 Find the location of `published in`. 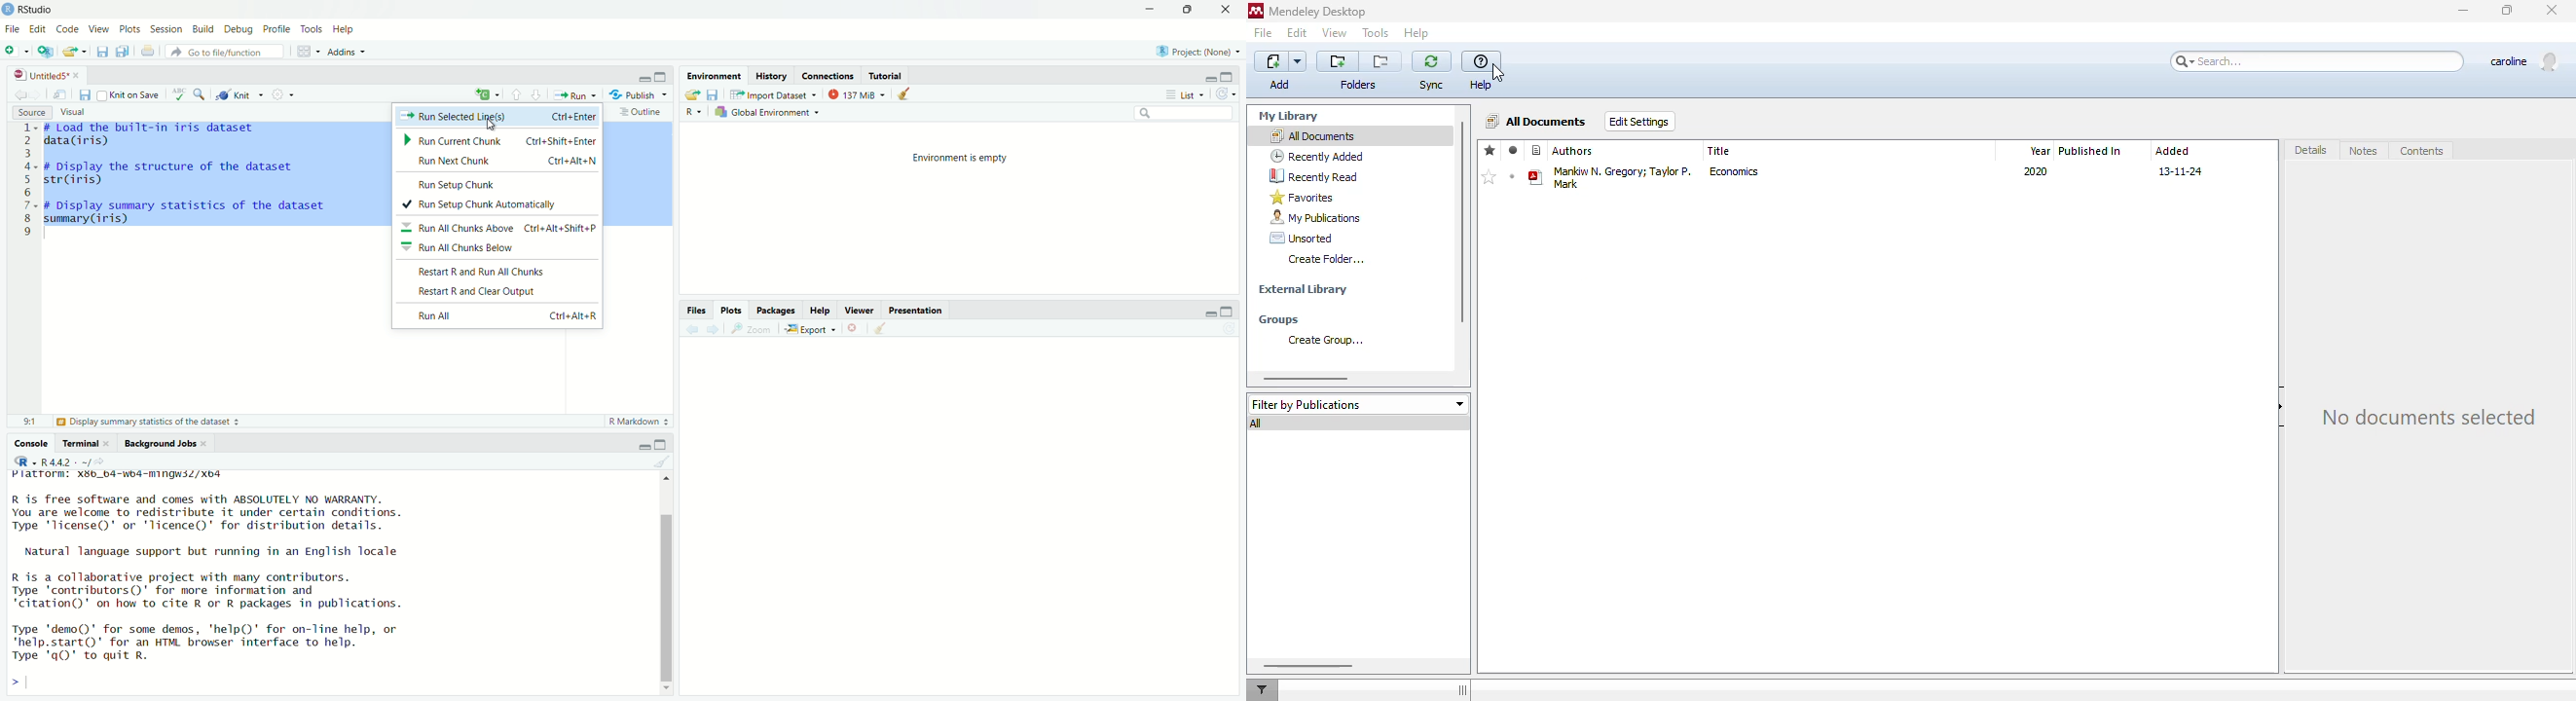

published in is located at coordinates (2090, 151).